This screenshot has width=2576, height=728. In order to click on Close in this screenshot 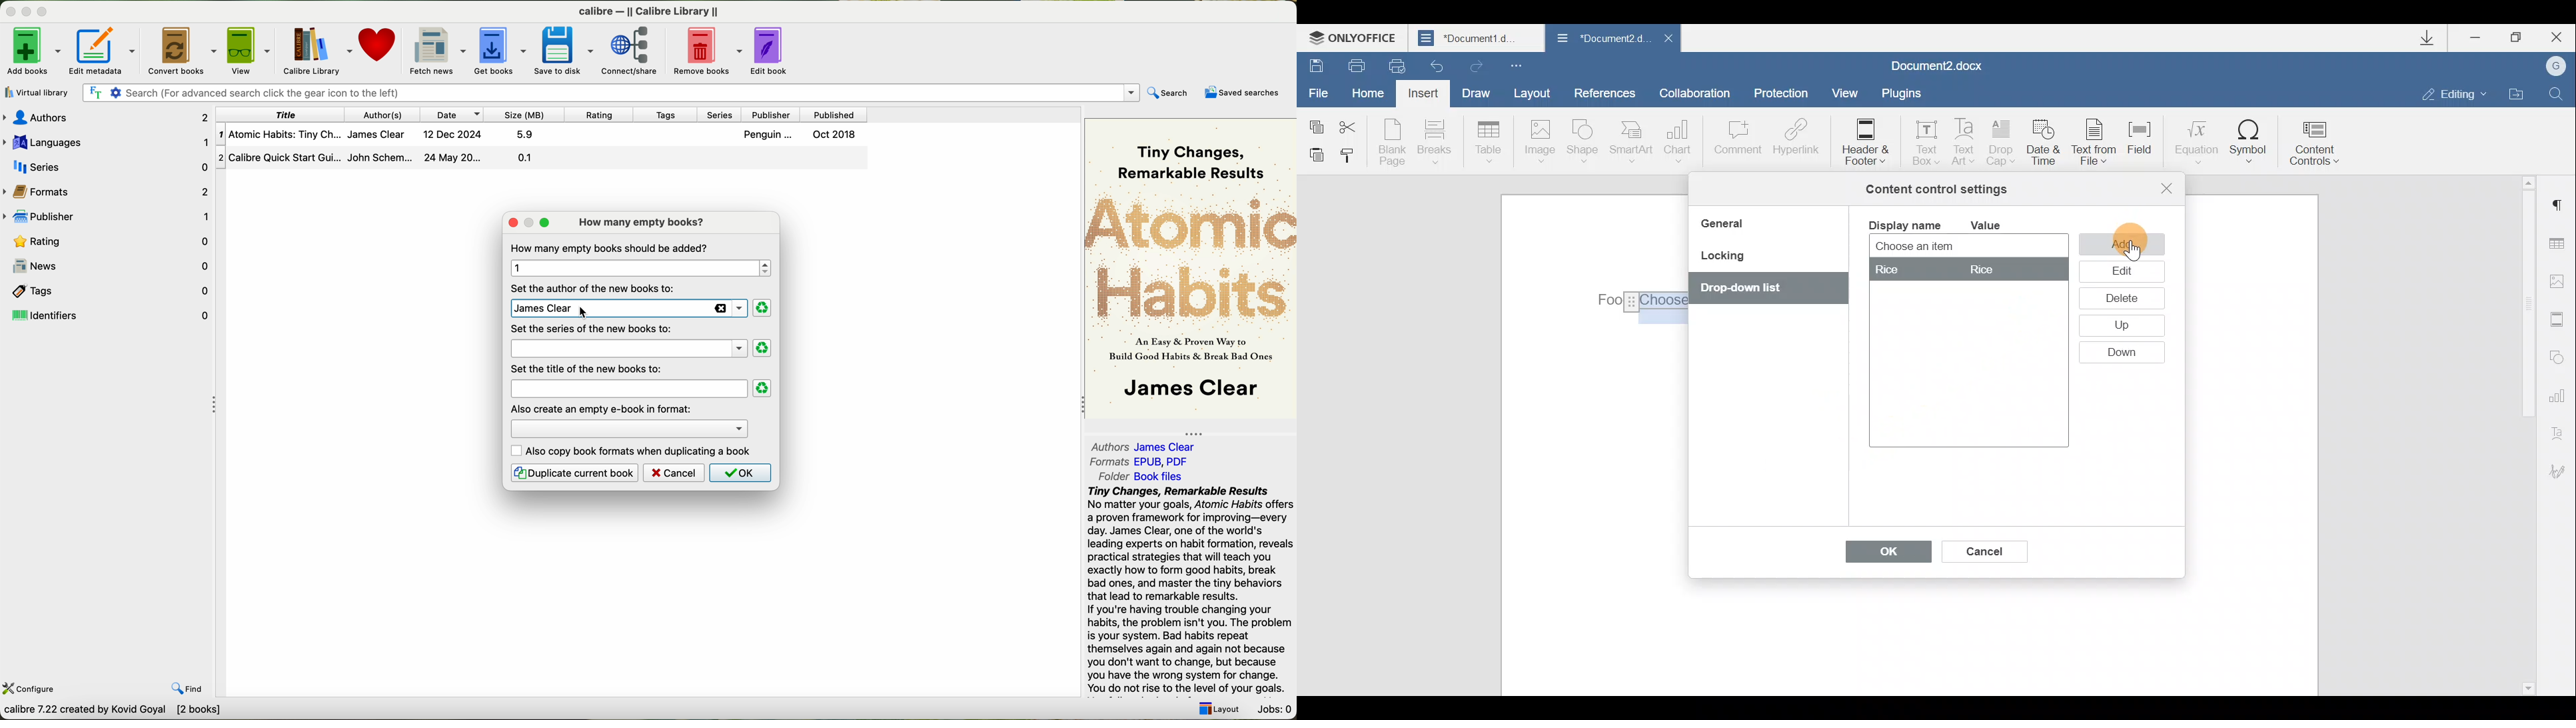, I will do `click(2555, 37)`.